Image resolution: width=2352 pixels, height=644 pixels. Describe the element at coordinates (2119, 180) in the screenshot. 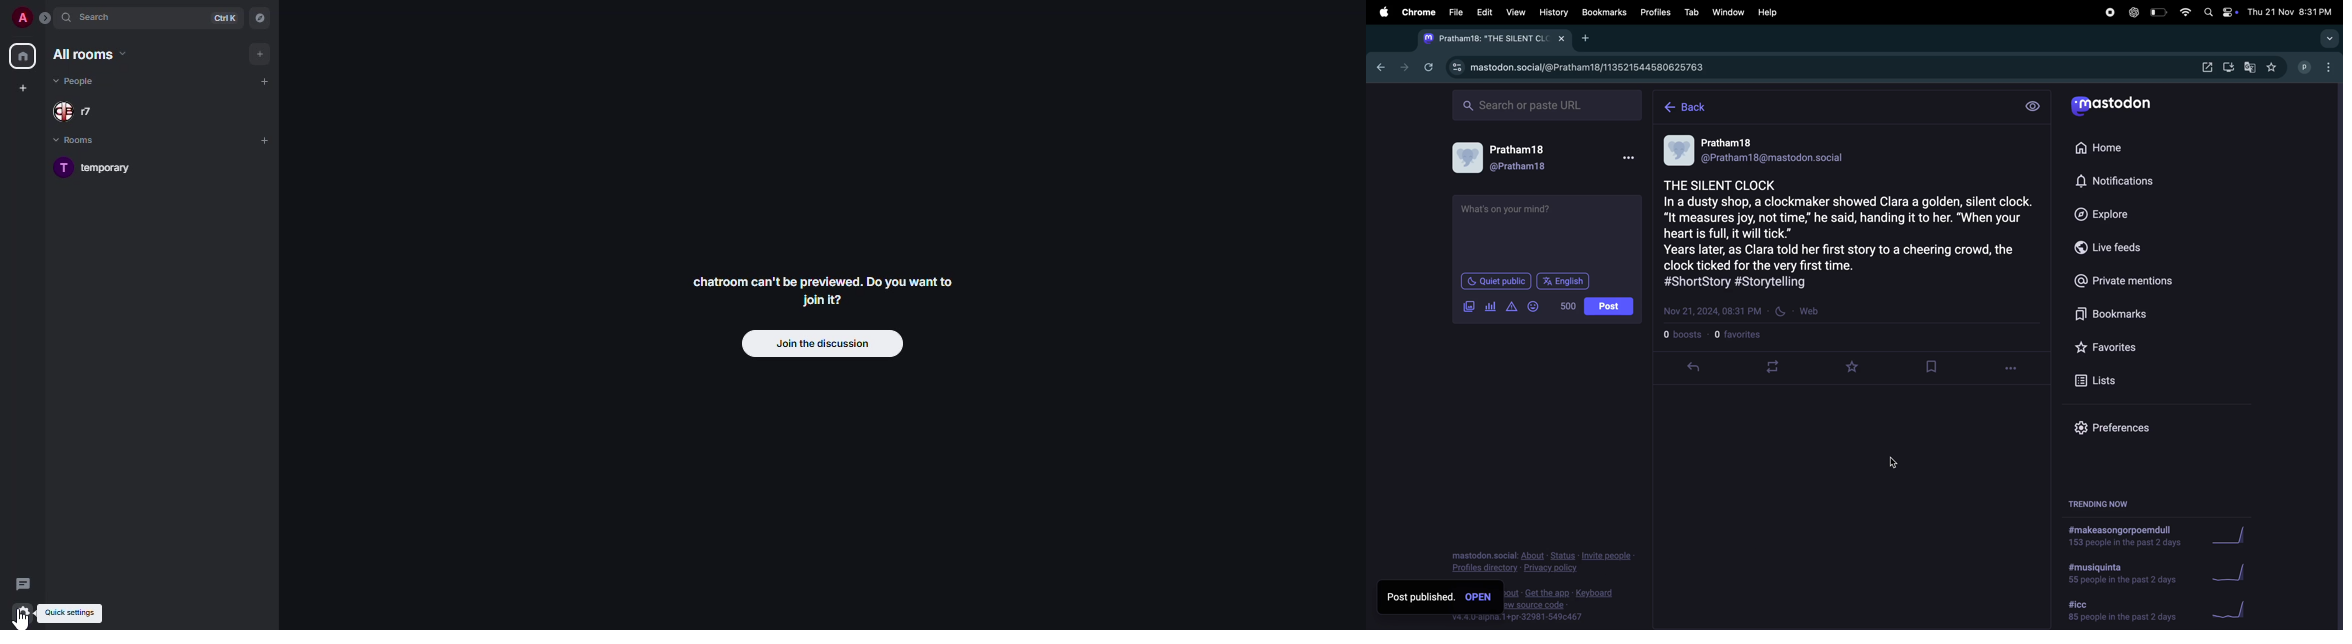

I see `notifications` at that location.